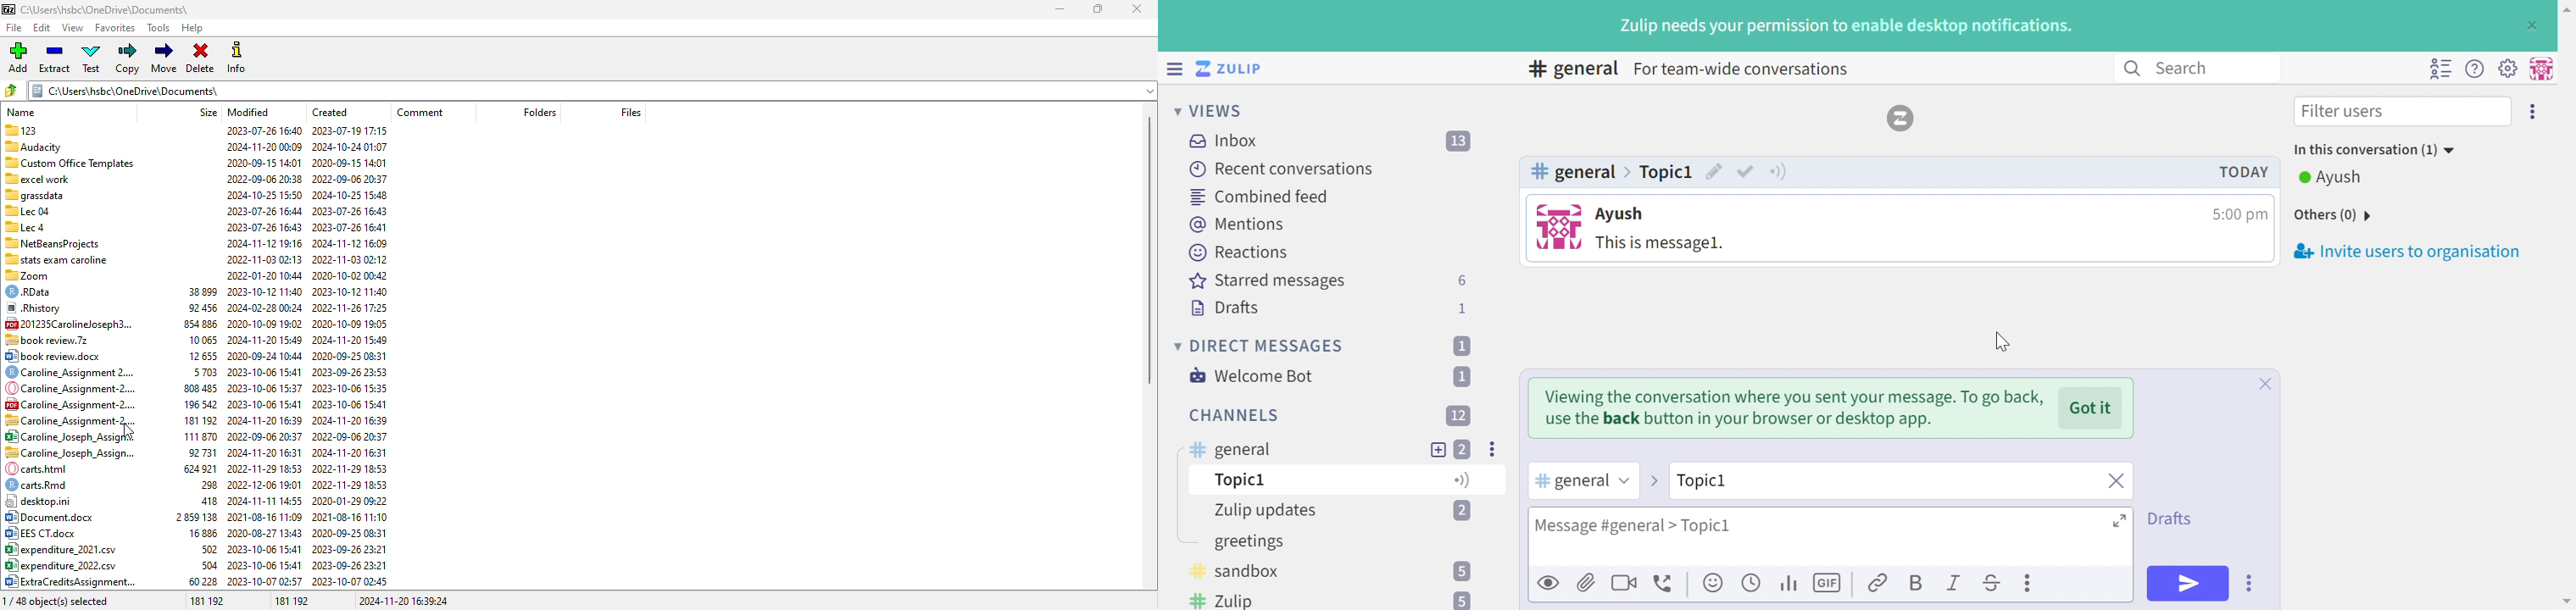 This screenshot has height=616, width=2576. Describe the element at coordinates (1955, 585) in the screenshot. I see `Italic` at that location.